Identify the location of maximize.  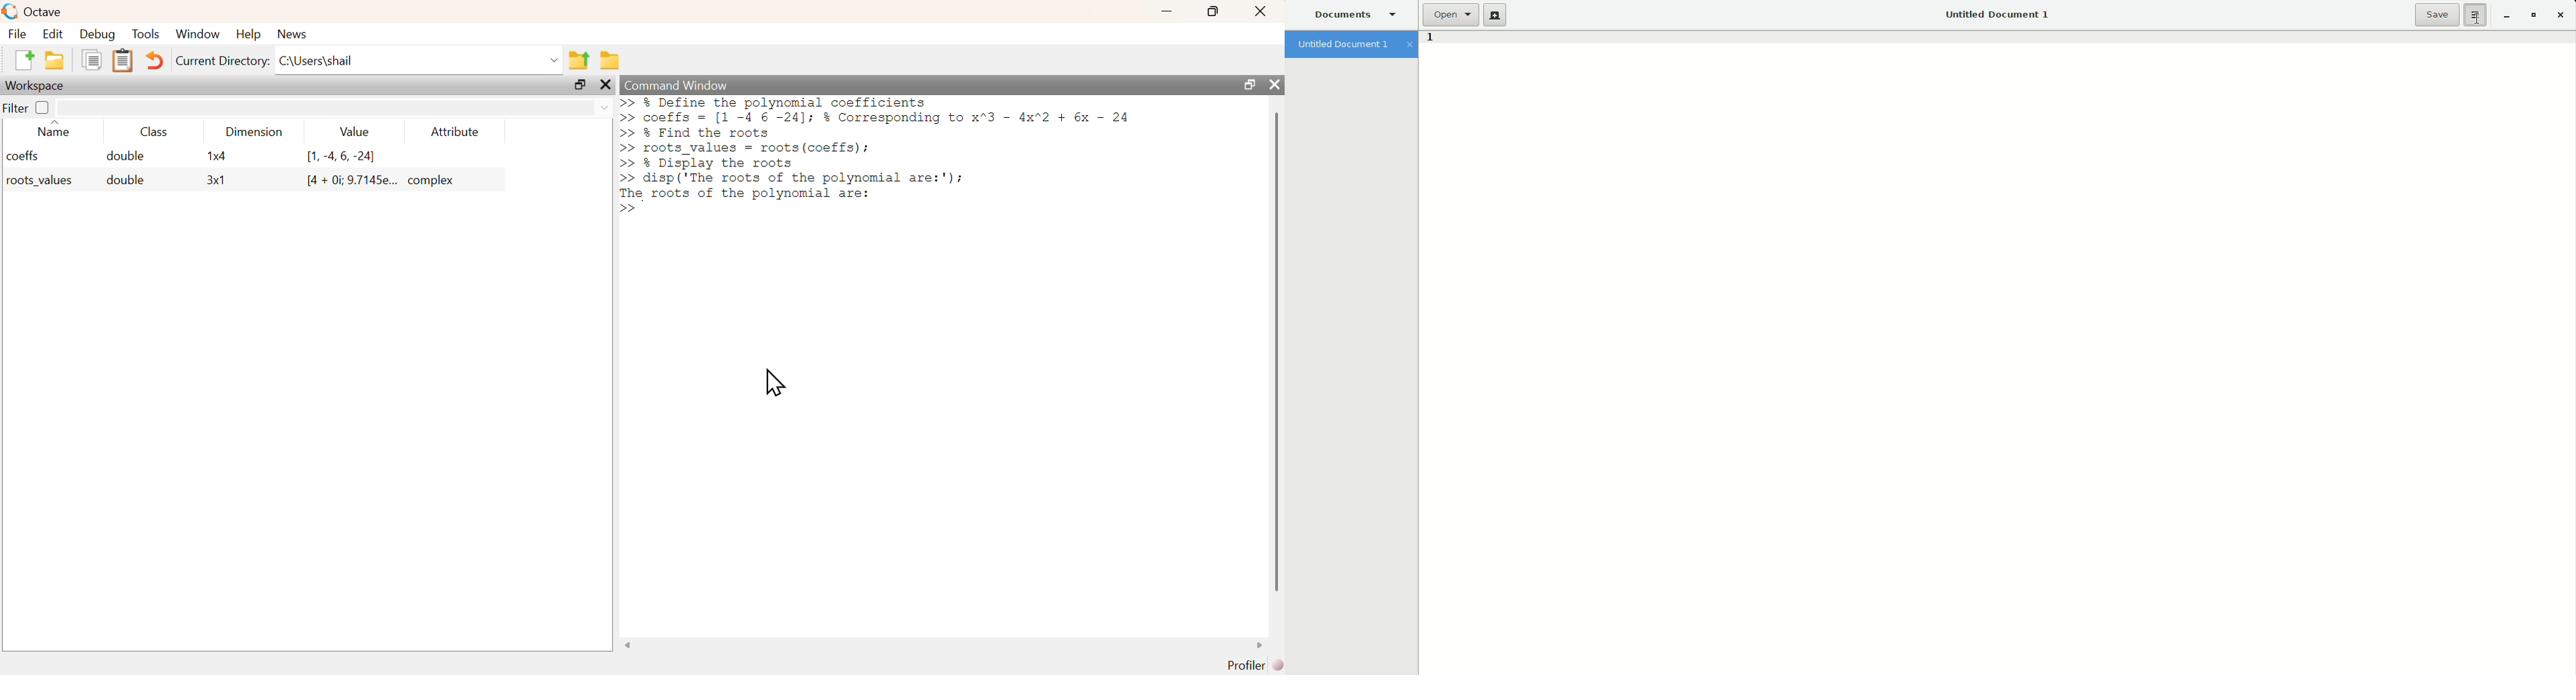
(580, 85).